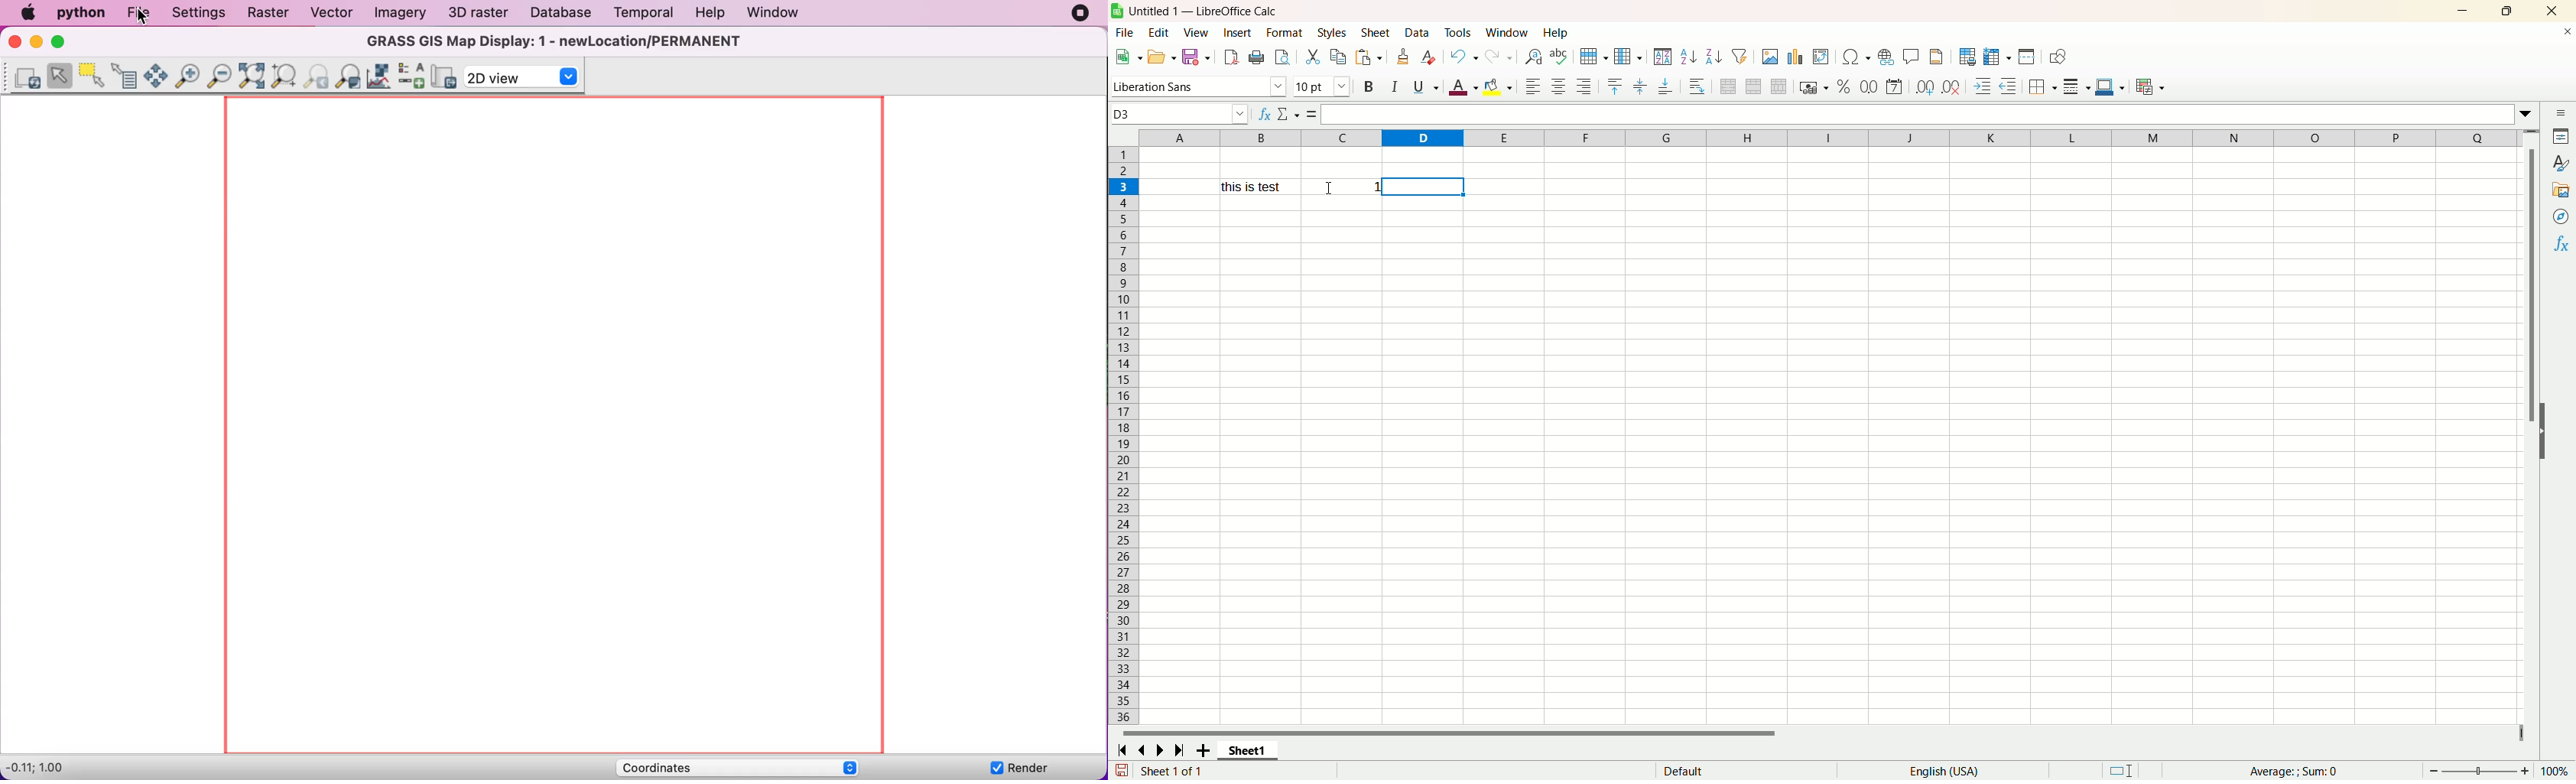 The image size is (2576, 784). I want to click on last sheet, so click(1179, 750).